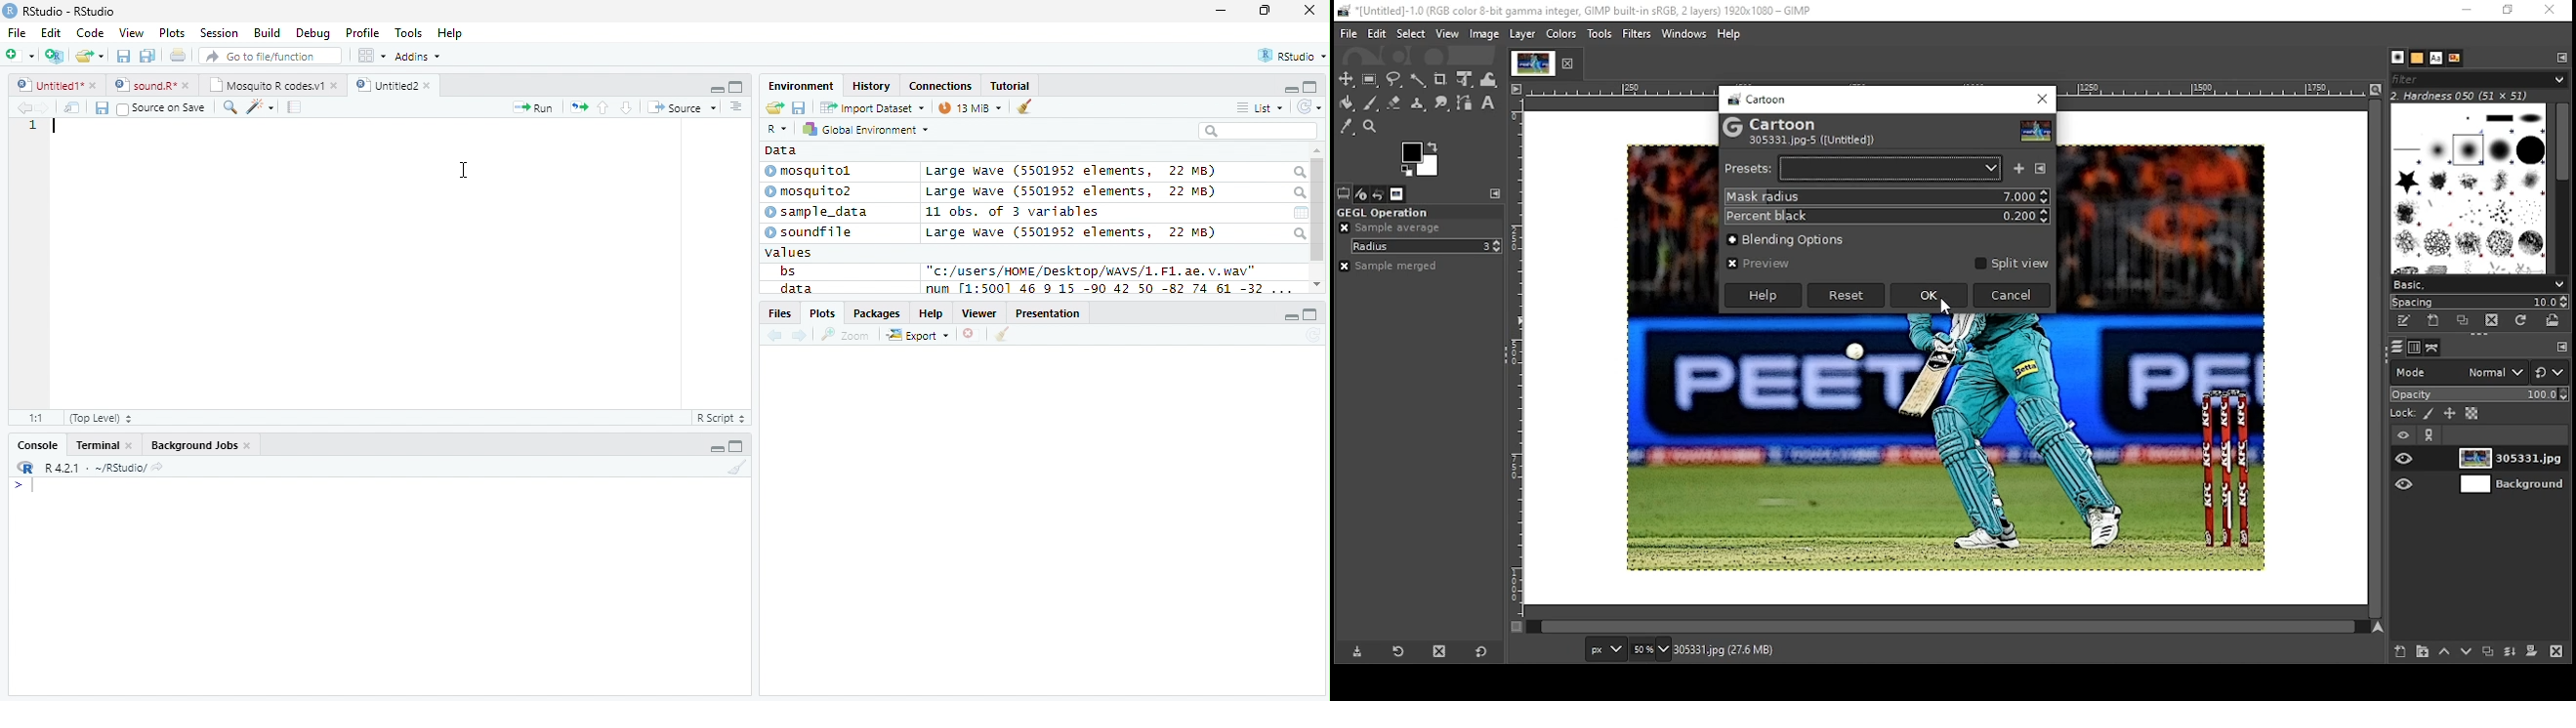  I want to click on add mask, so click(2533, 653).